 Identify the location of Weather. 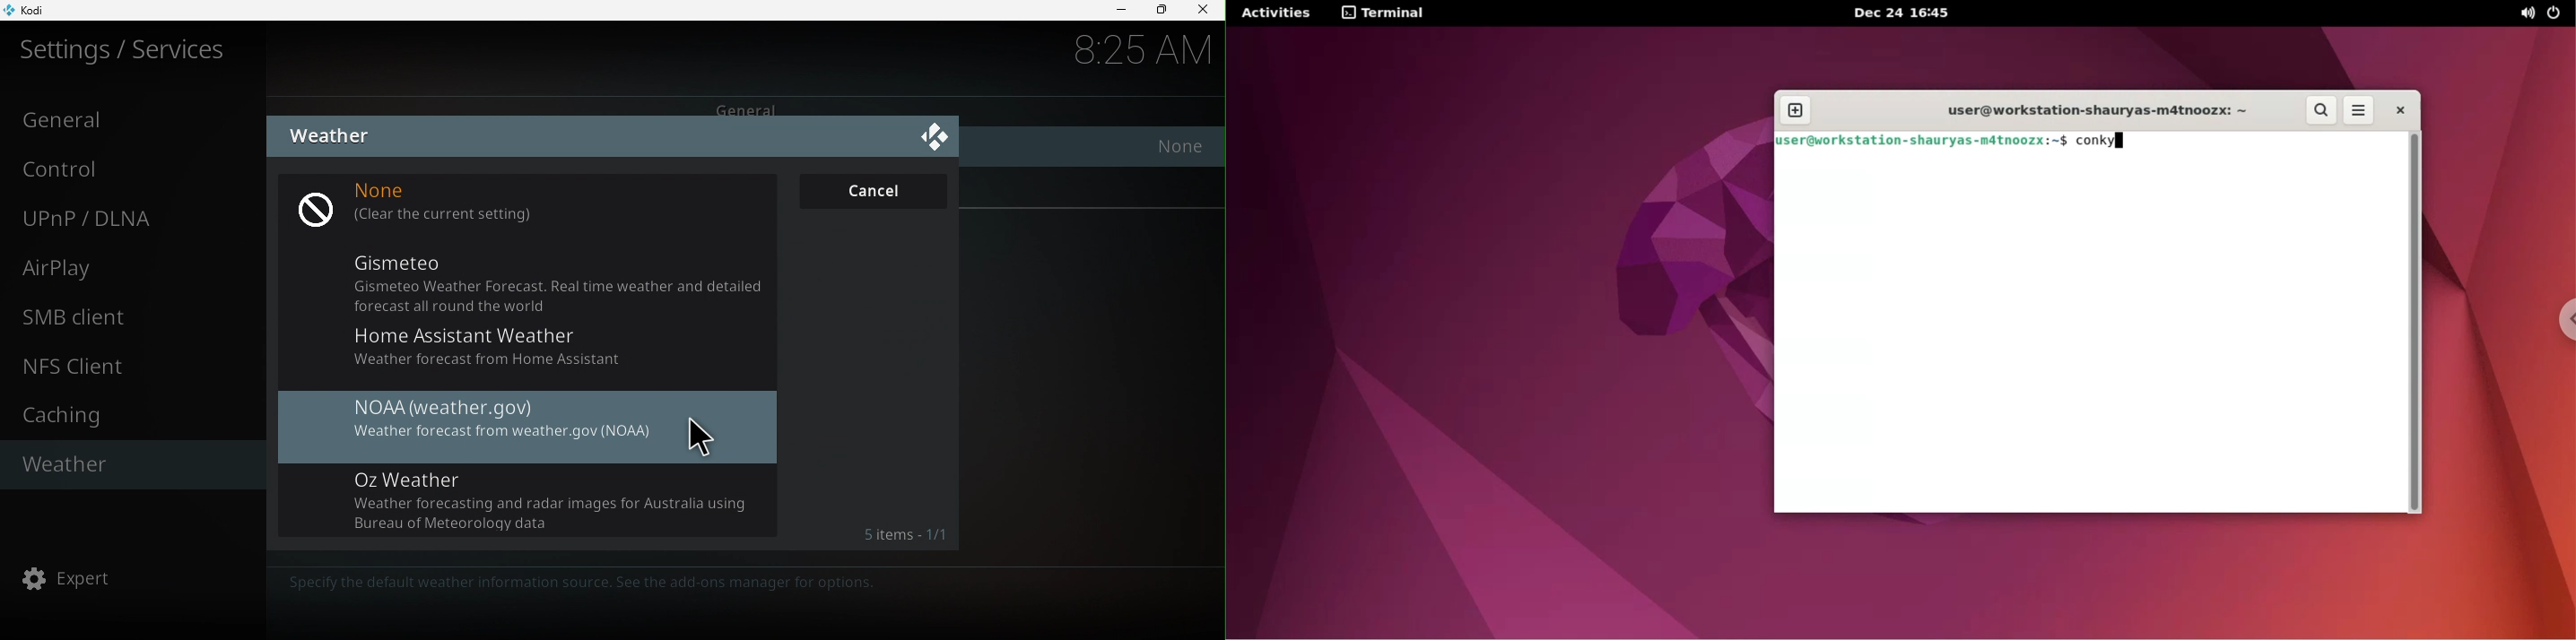
(126, 463).